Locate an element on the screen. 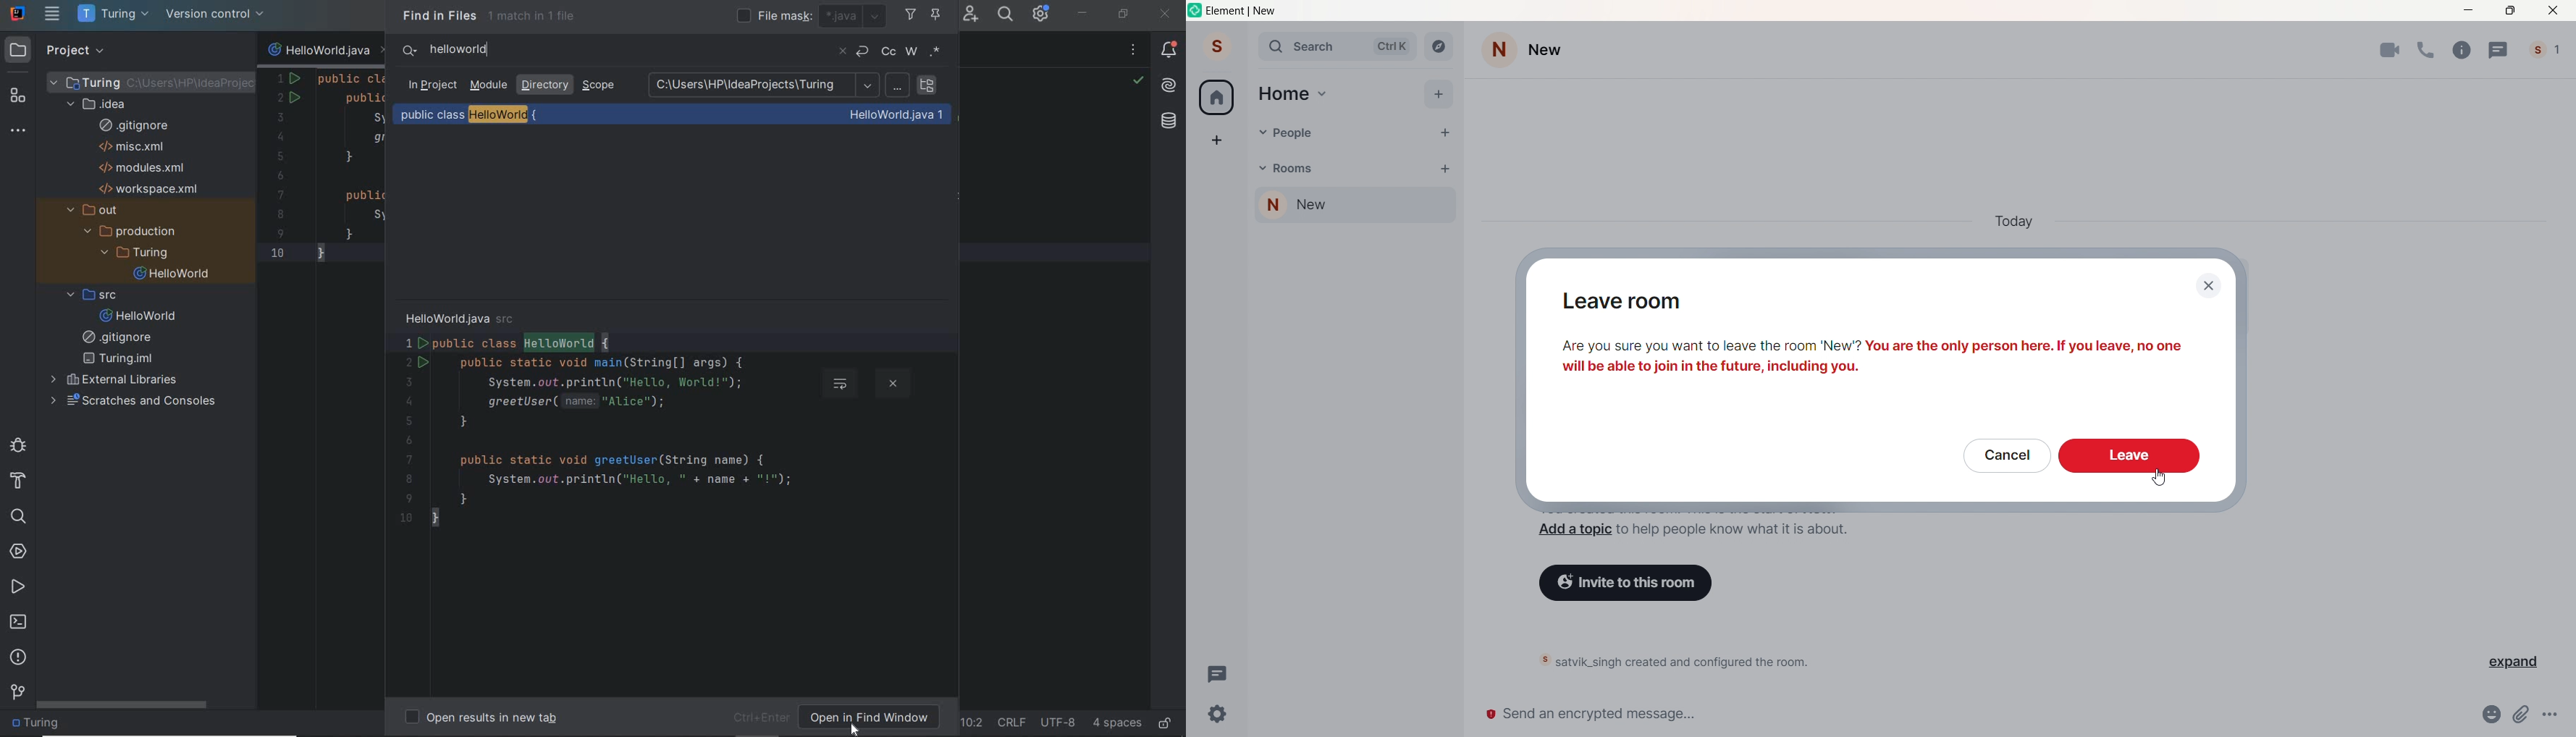 This screenshot has height=756, width=2576. Are you sure you want to leave the room 'New'? You are the only person here. If you leave, no one
will be able to join in the future, including you. is located at coordinates (1884, 358).